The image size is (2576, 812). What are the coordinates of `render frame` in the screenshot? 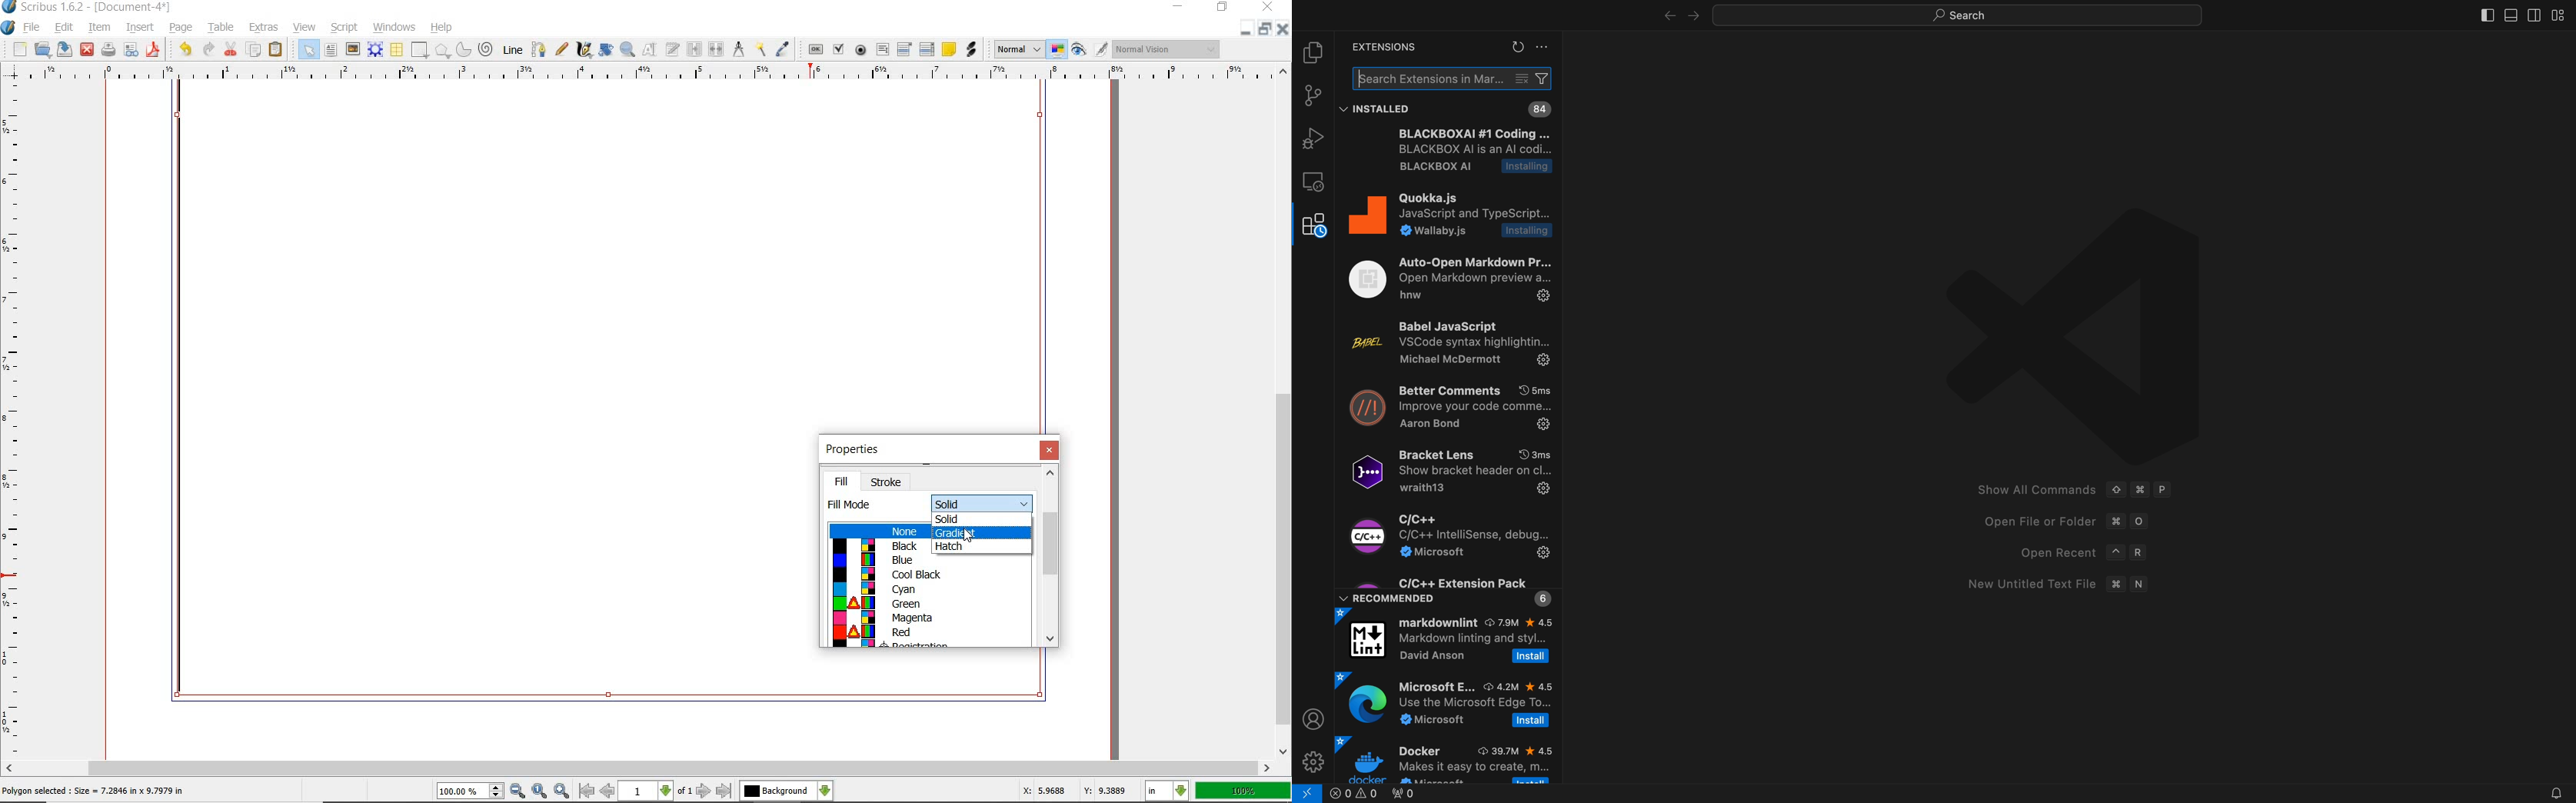 It's located at (377, 51).